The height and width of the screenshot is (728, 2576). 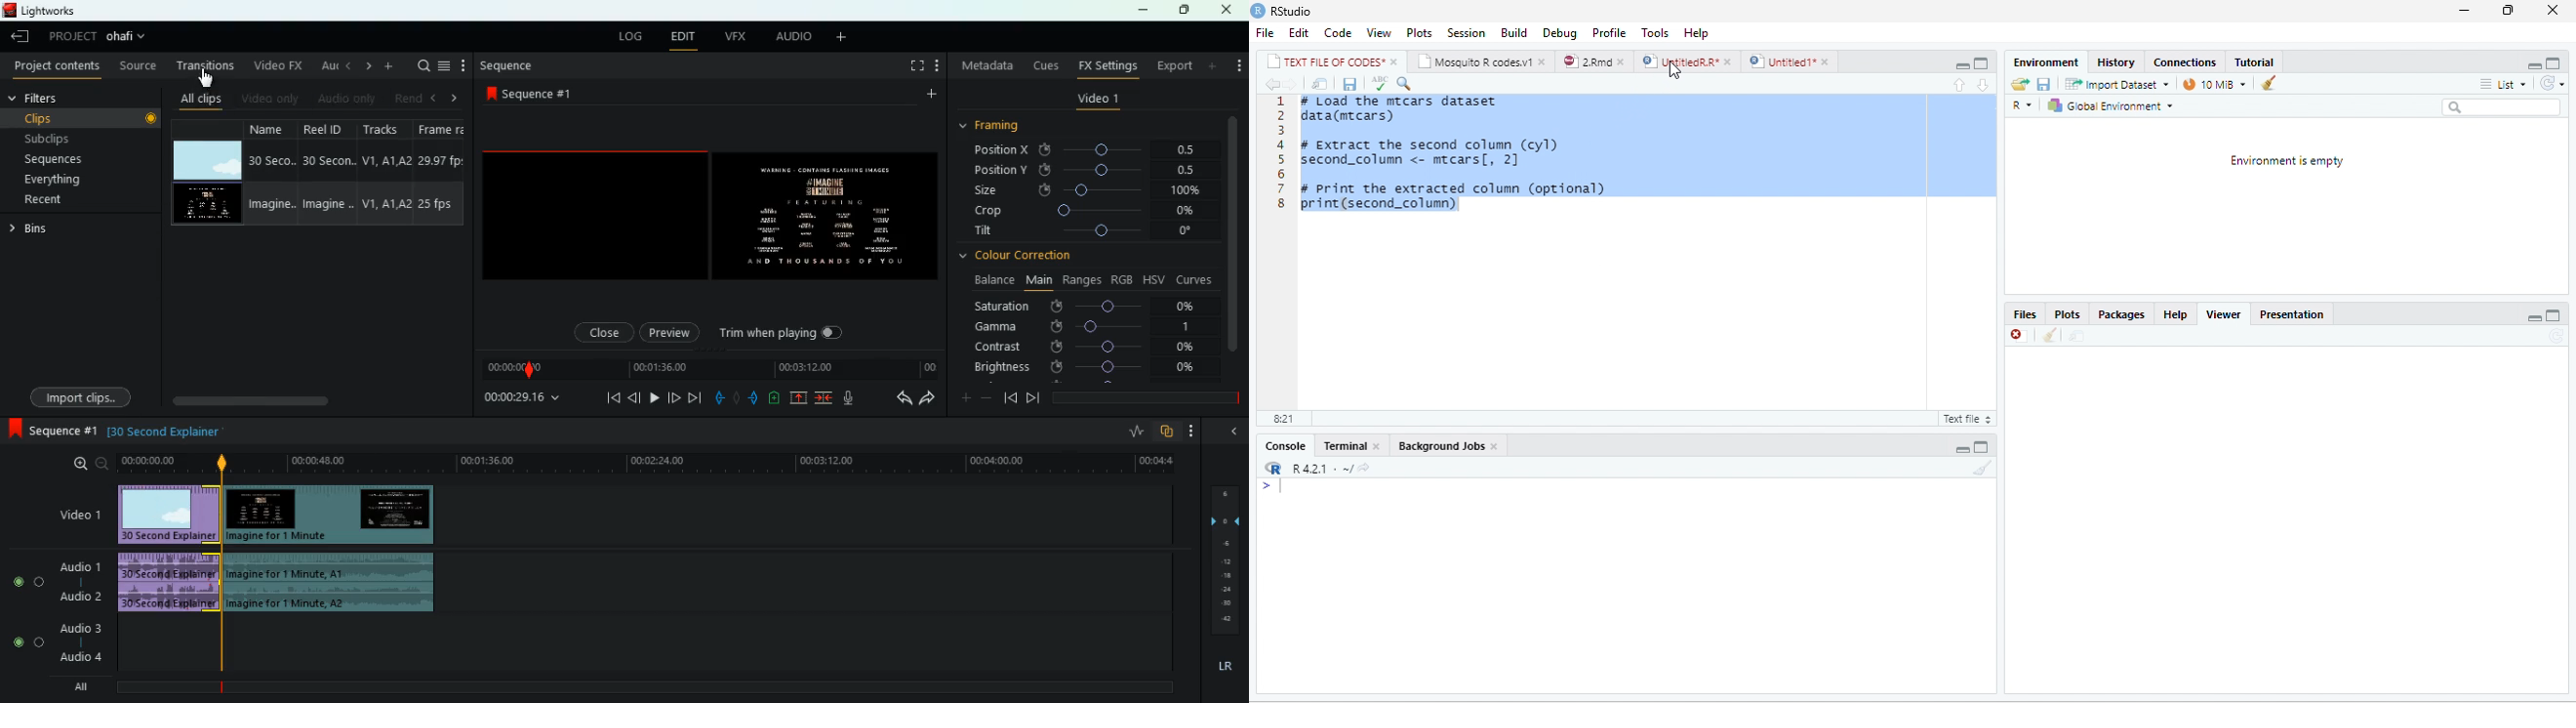 What do you see at coordinates (987, 65) in the screenshot?
I see `metadata` at bounding box center [987, 65].